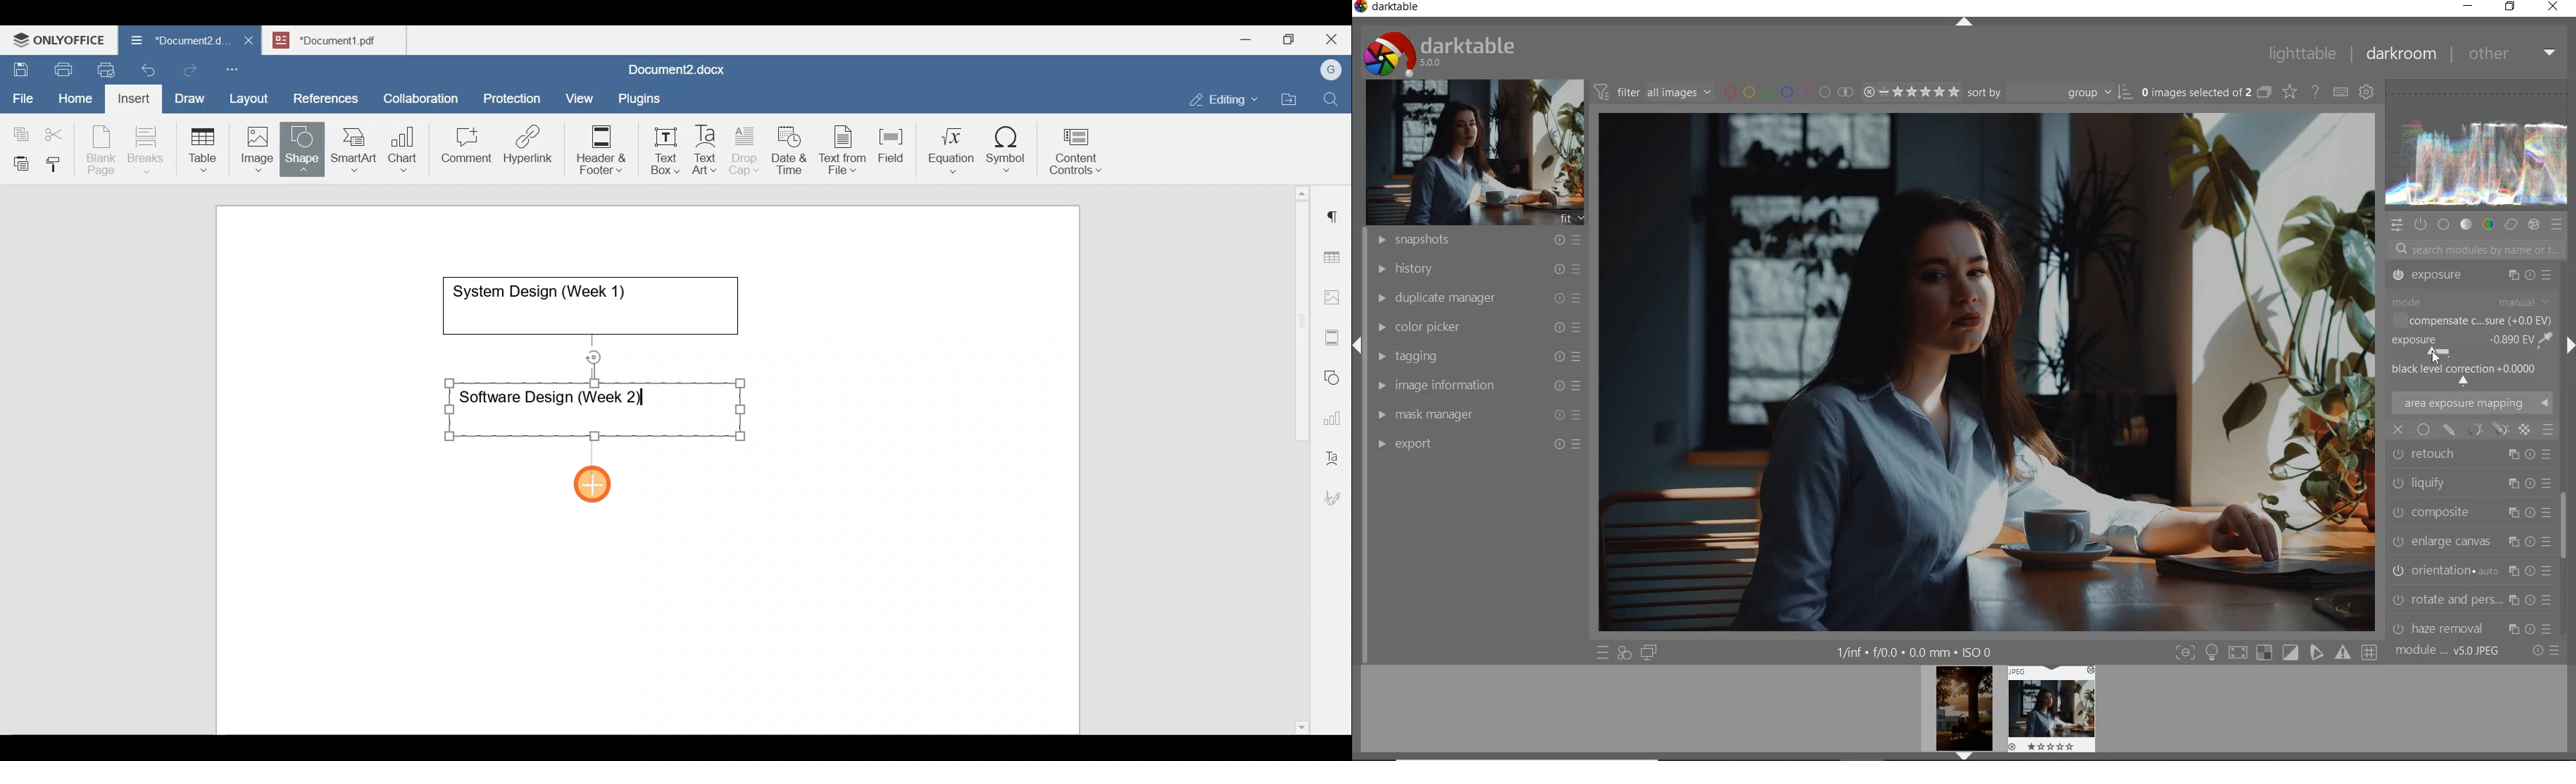 This screenshot has height=784, width=2576. I want to click on Document name, so click(342, 38).